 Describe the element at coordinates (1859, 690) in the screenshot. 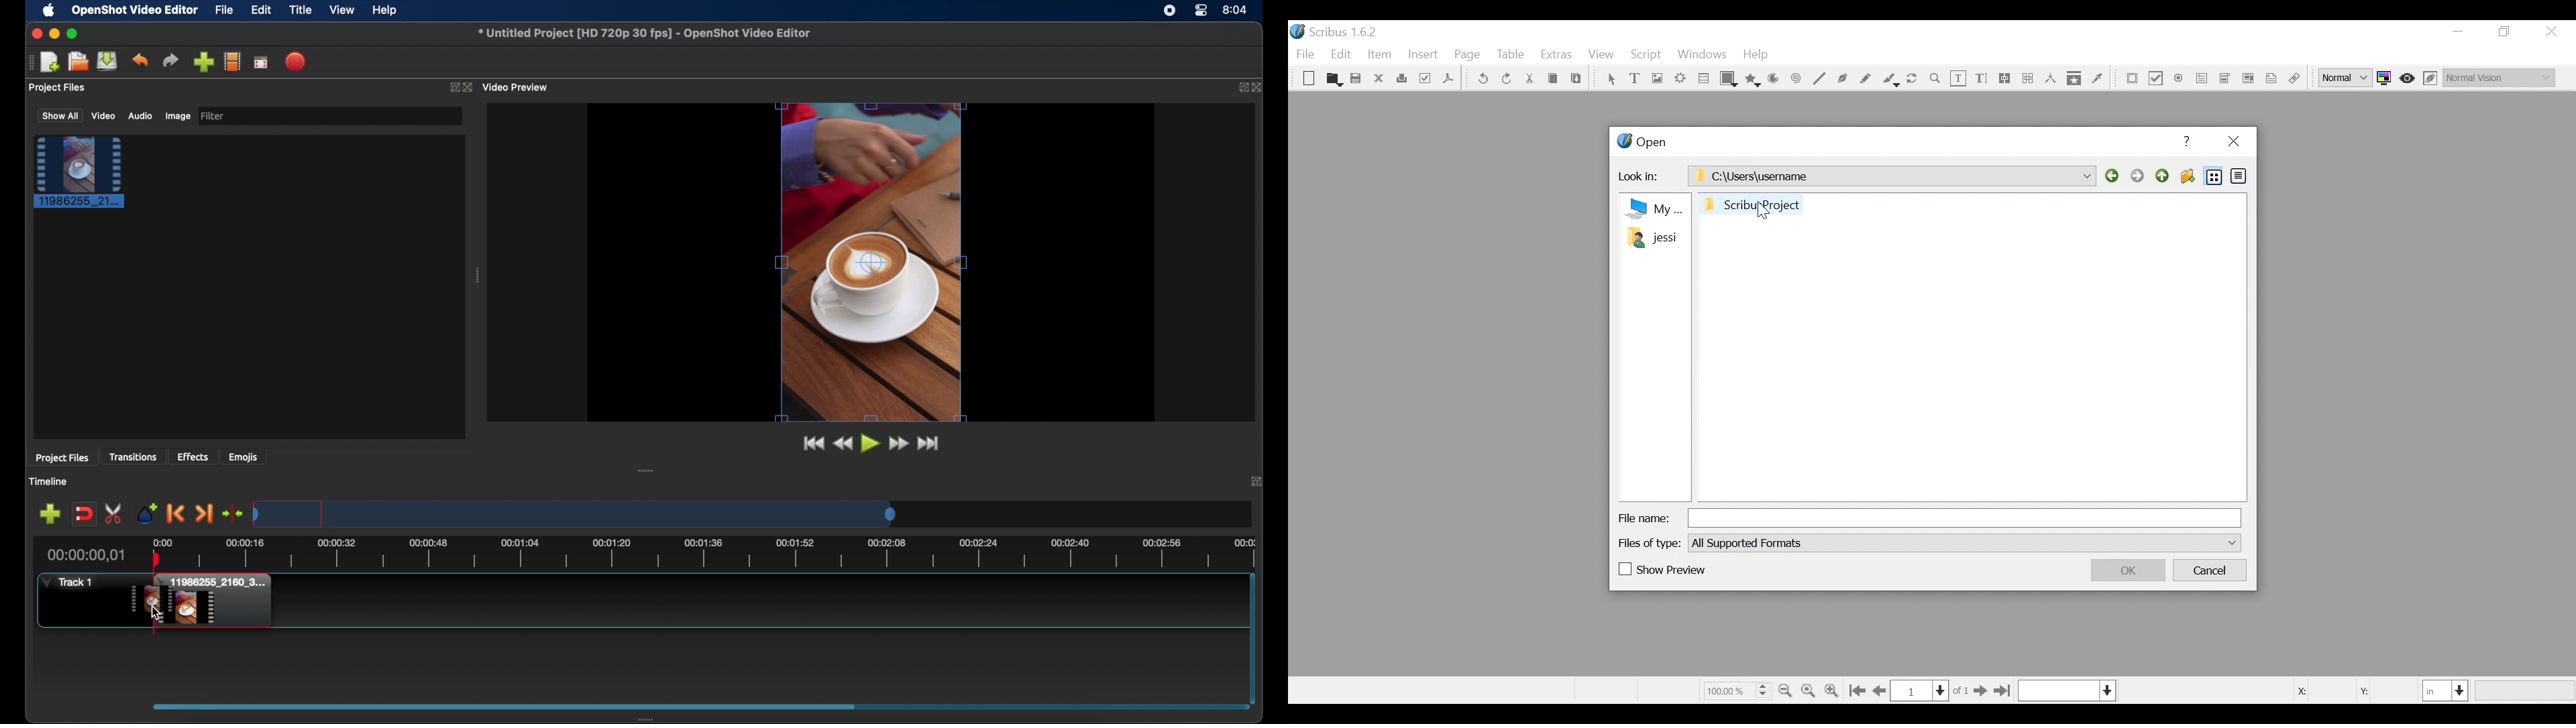

I see `Go to first Page` at that location.